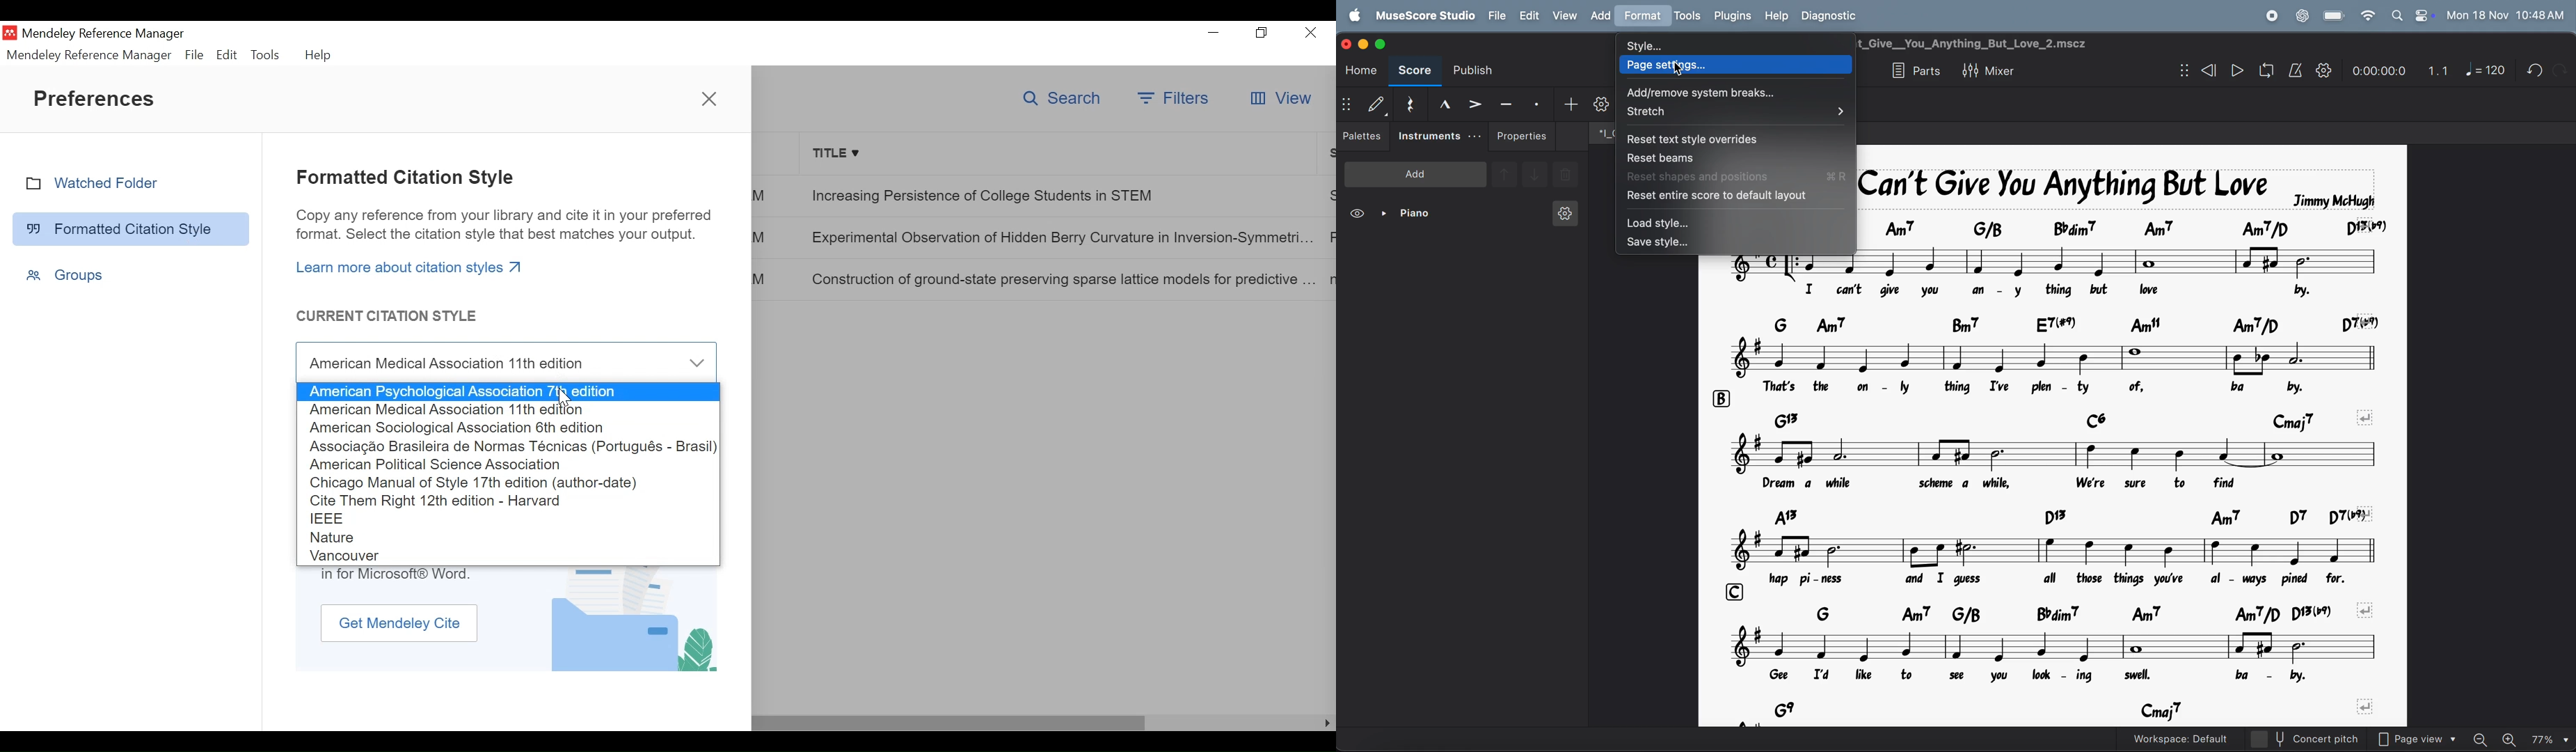  What do you see at coordinates (1376, 104) in the screenshot?
I see `display` at bounding box center [1376, 104].